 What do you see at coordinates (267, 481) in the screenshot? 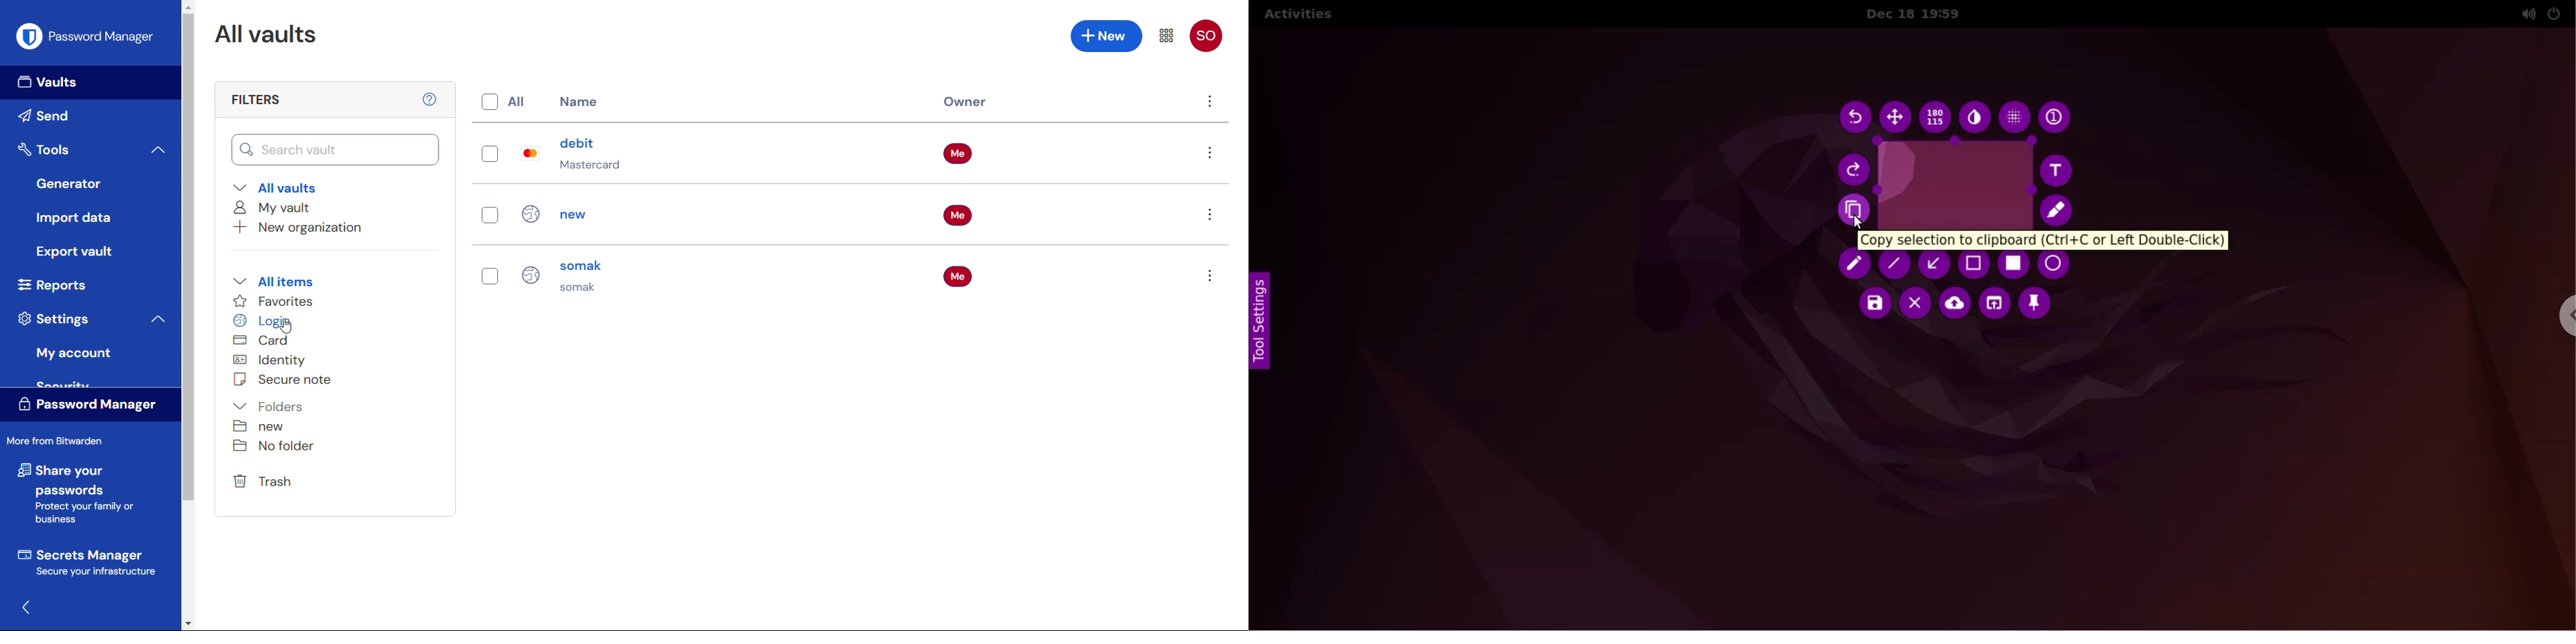
I see `Trash ` at bounding box center [267, 481].